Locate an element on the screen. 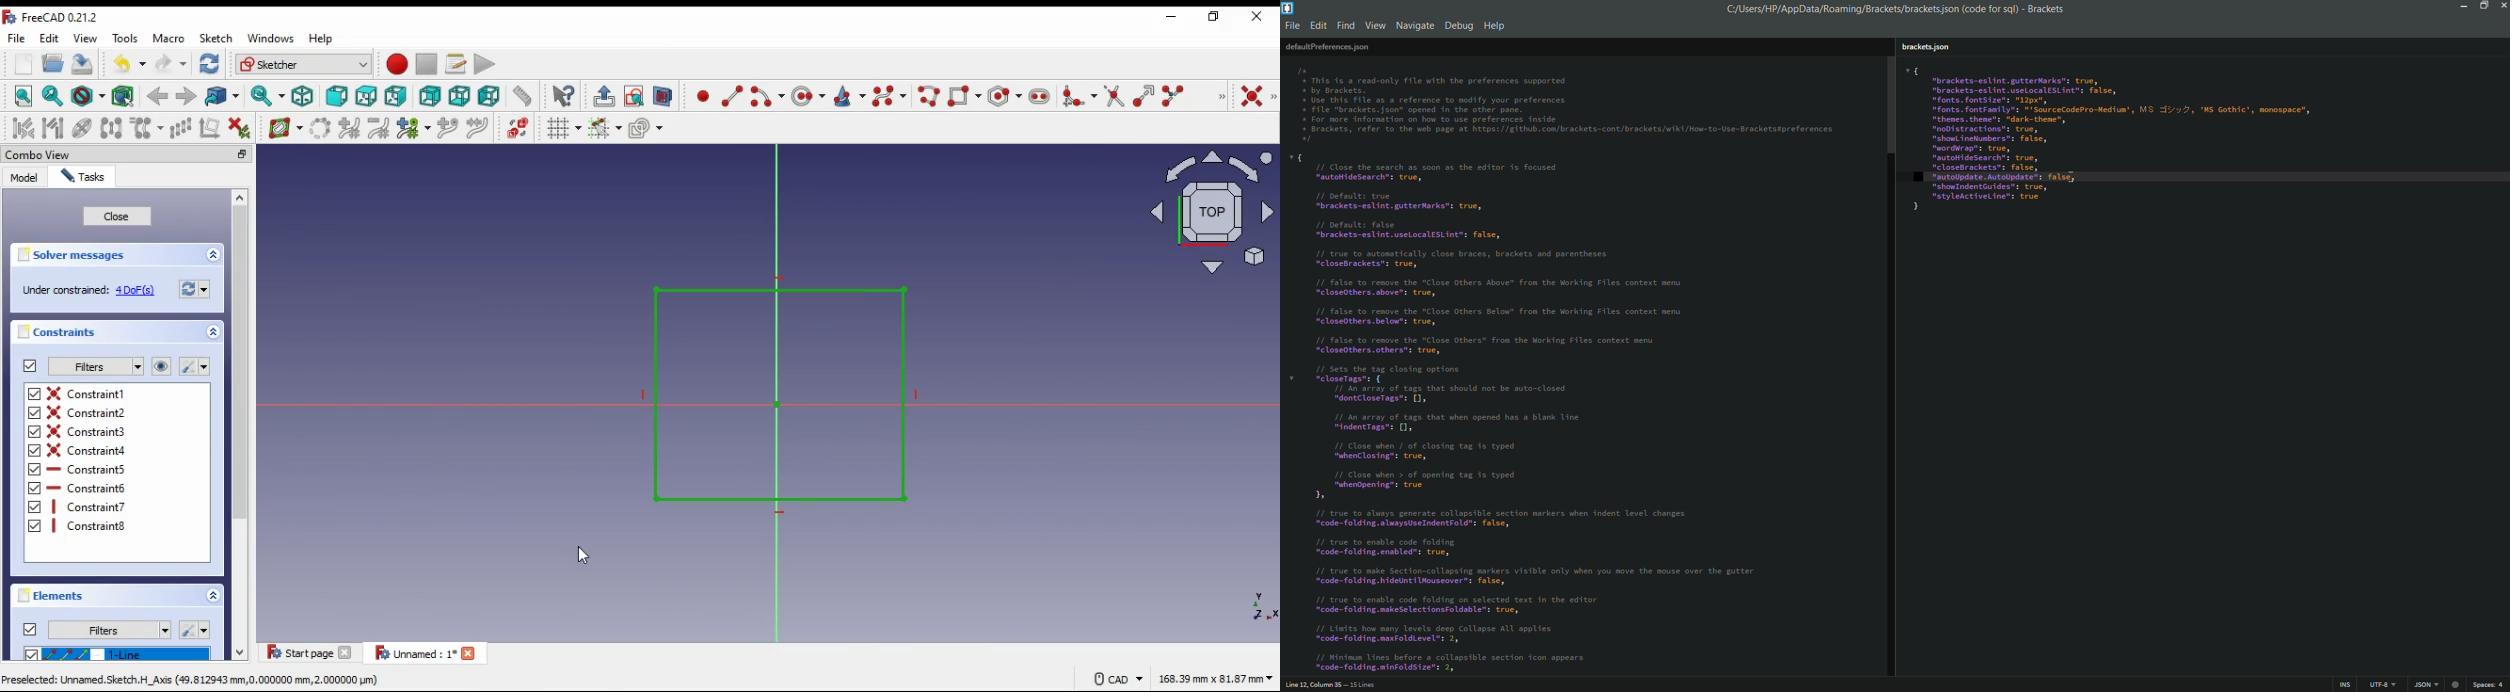 Image resolution: width=2520 pixels, height=700 pixels. forward is located at coordinates (186, 97).